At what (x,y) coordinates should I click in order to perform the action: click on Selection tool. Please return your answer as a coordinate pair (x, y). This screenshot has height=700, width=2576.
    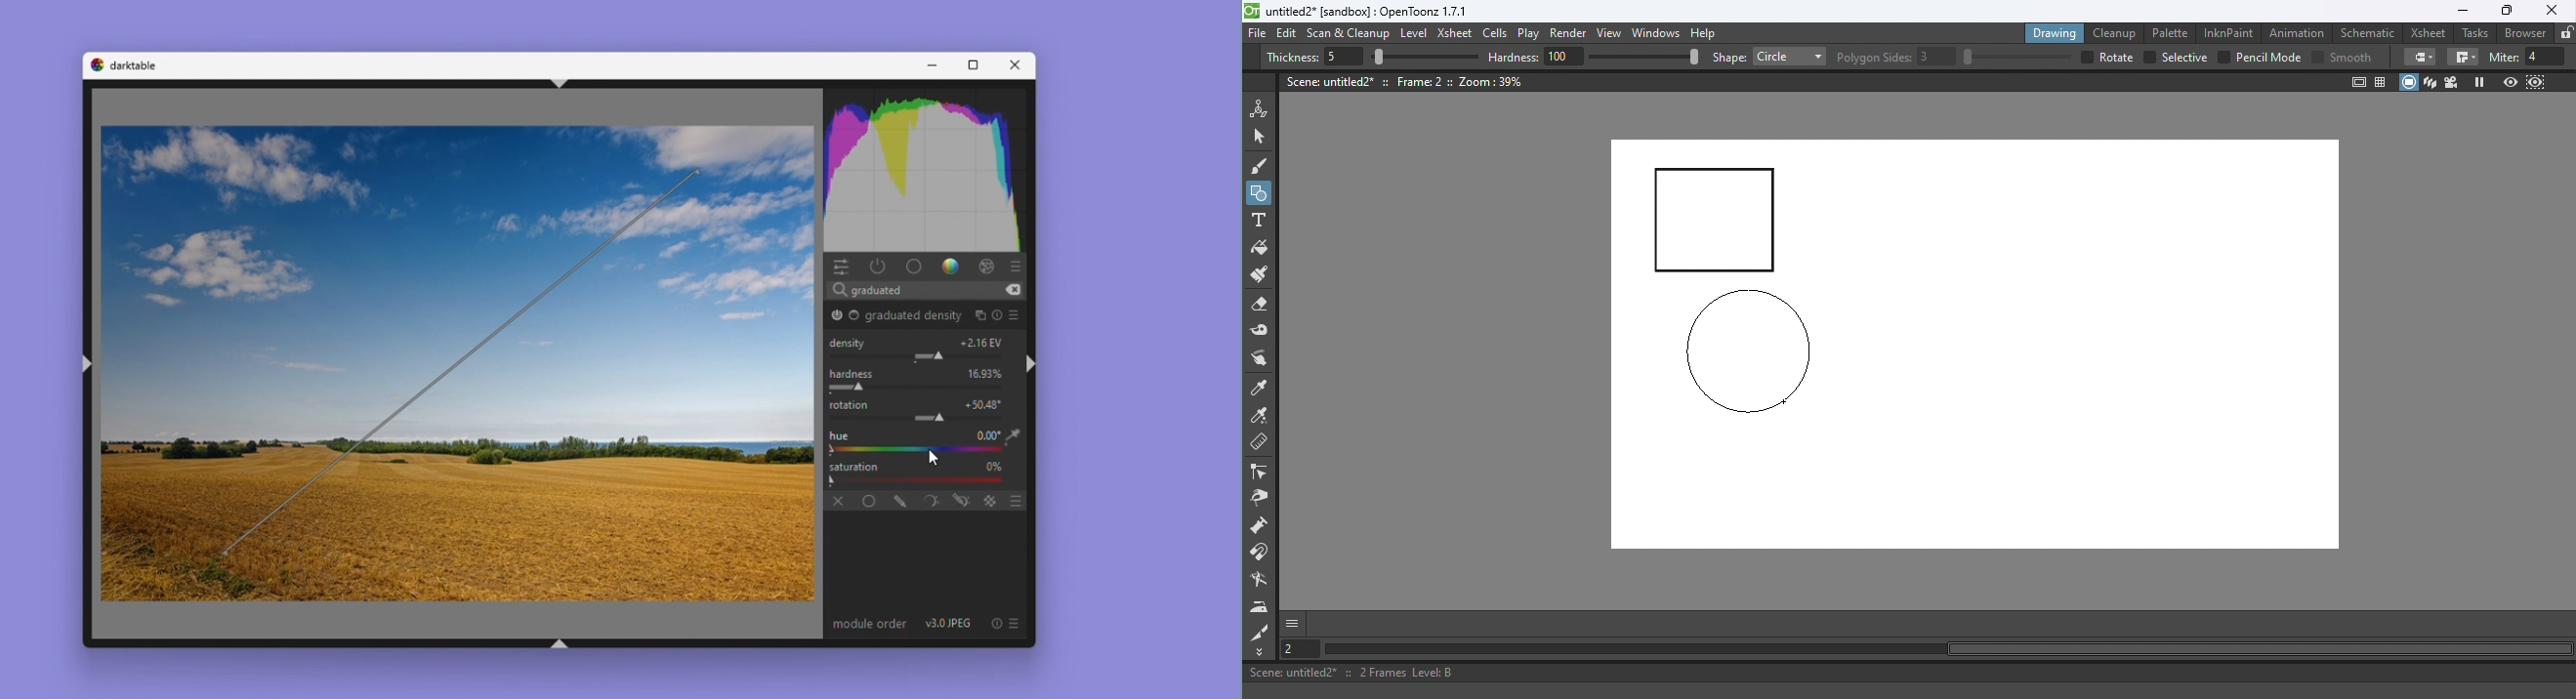
    Looking at the image, I should click on (1263, 136).